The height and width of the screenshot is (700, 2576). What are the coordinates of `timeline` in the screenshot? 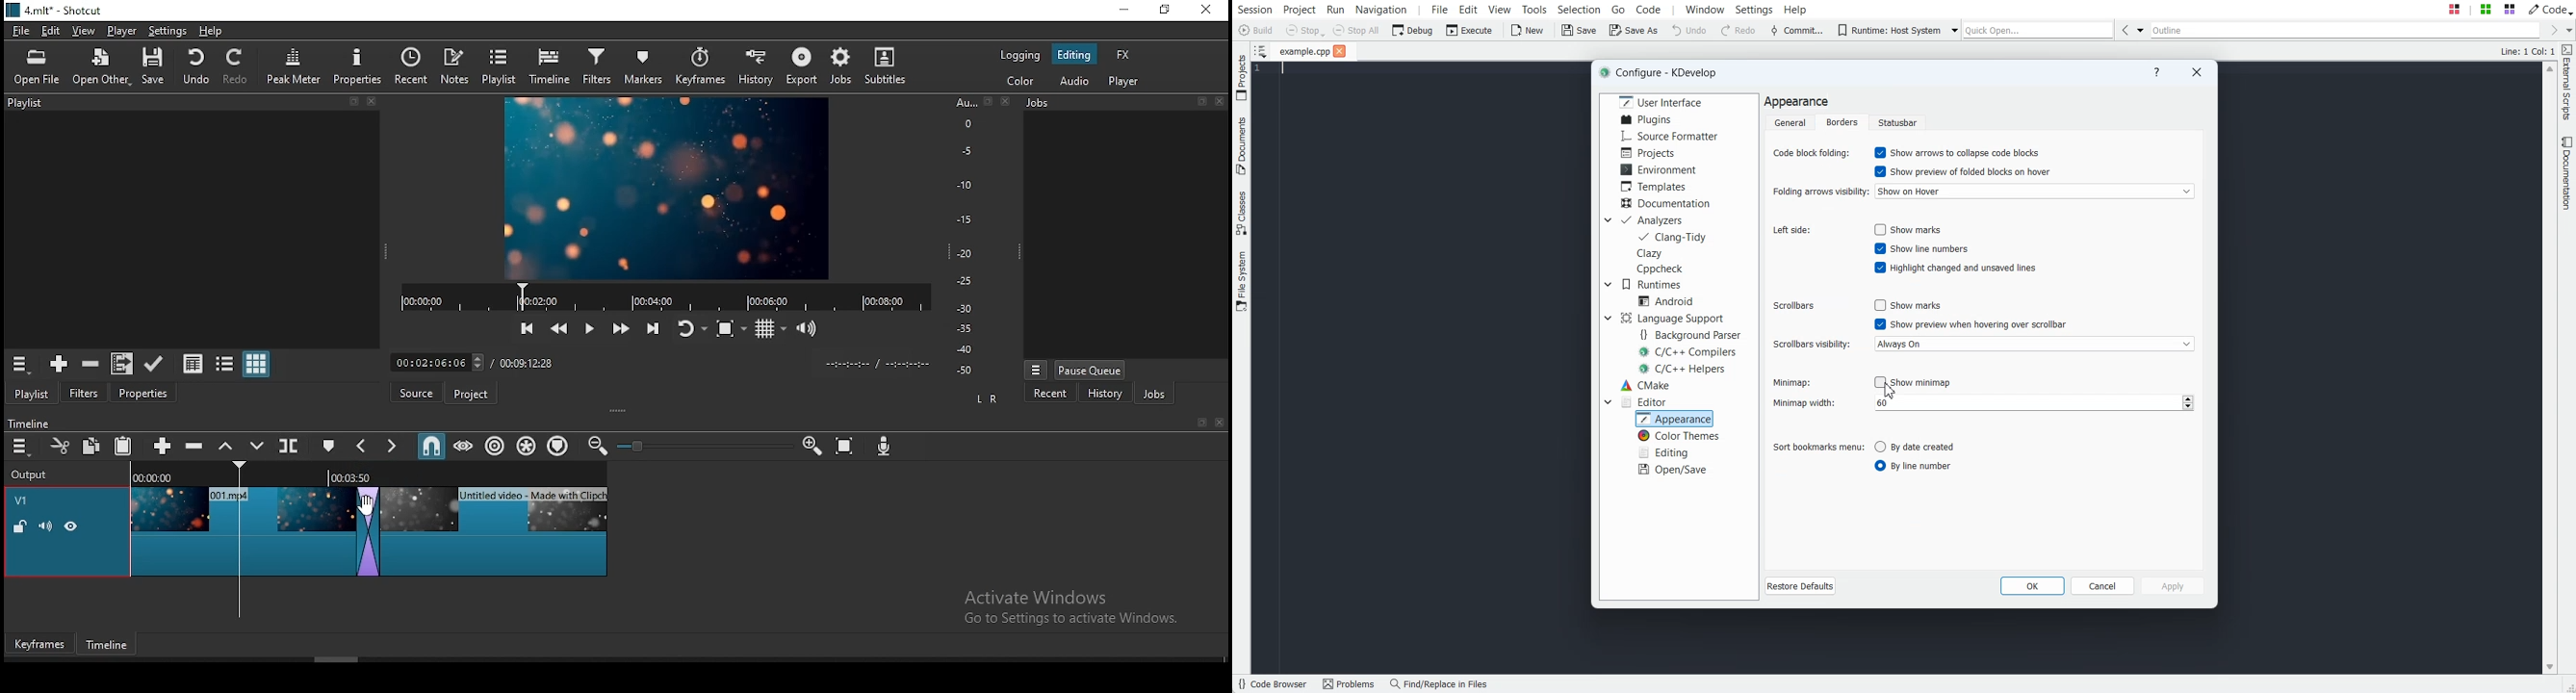 It's located at (27, 422).